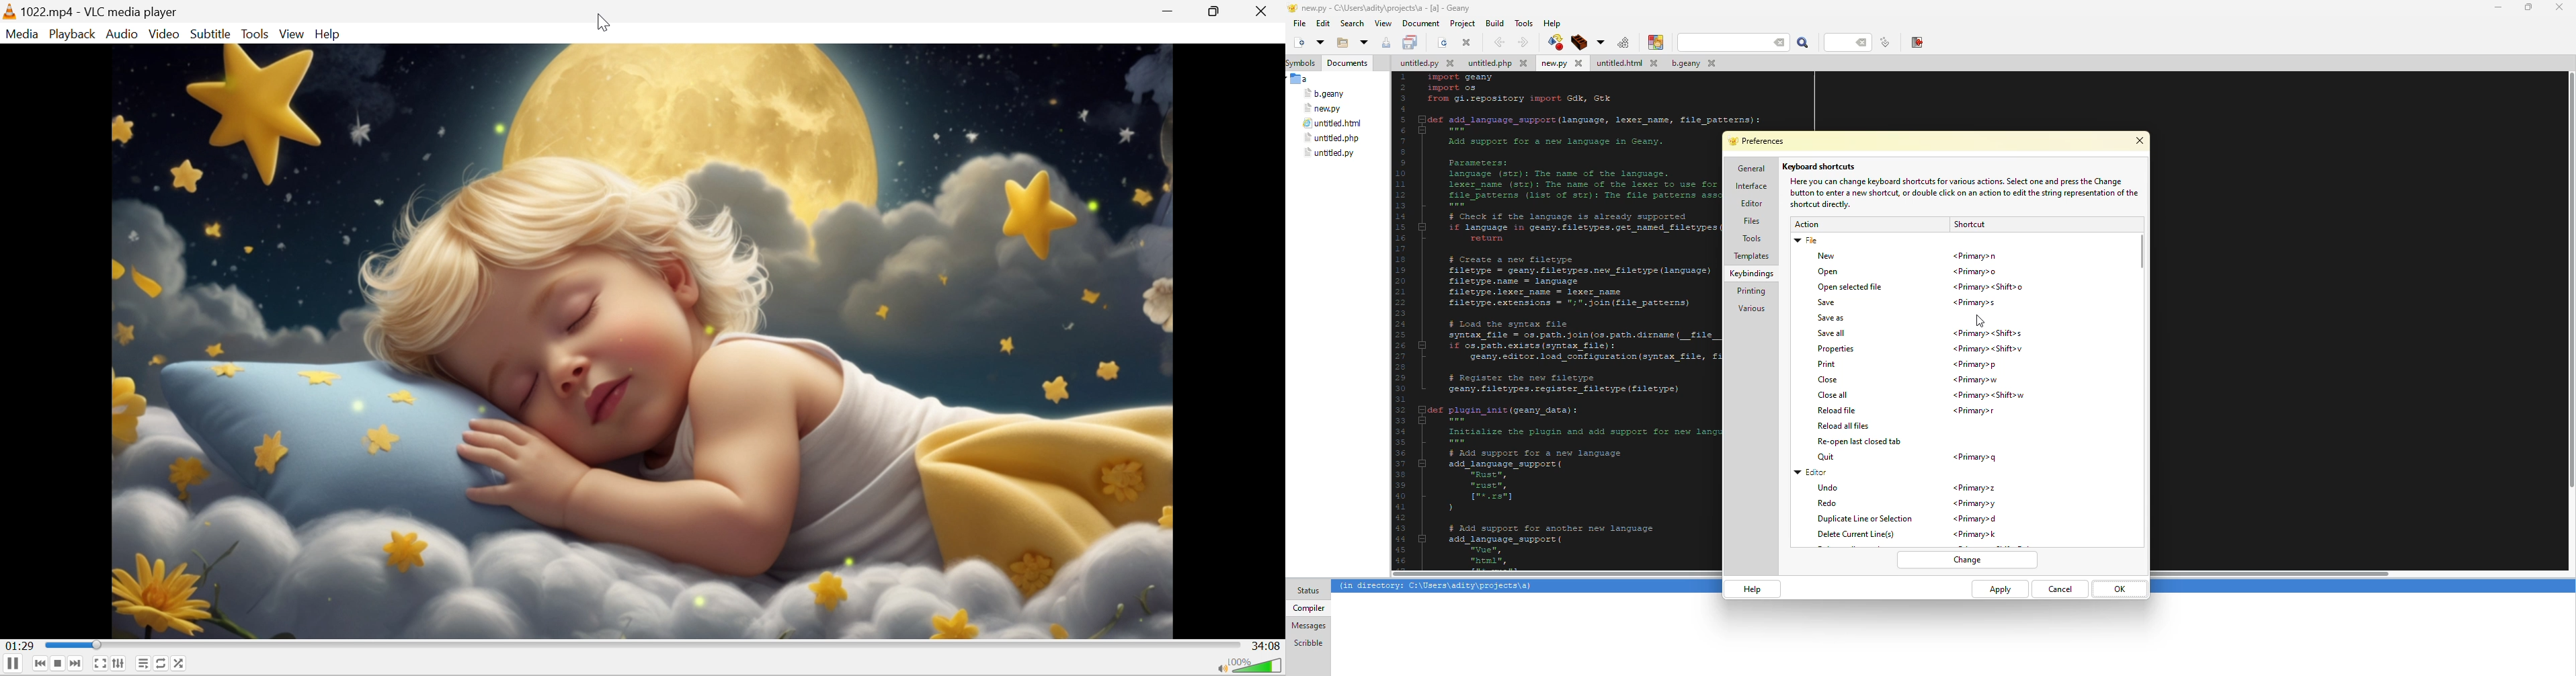 The image size is (2576, 700). What do you see at coordinates (1319, 42) in the screenshot?
I see `open` at bounding box center [1319, 42].